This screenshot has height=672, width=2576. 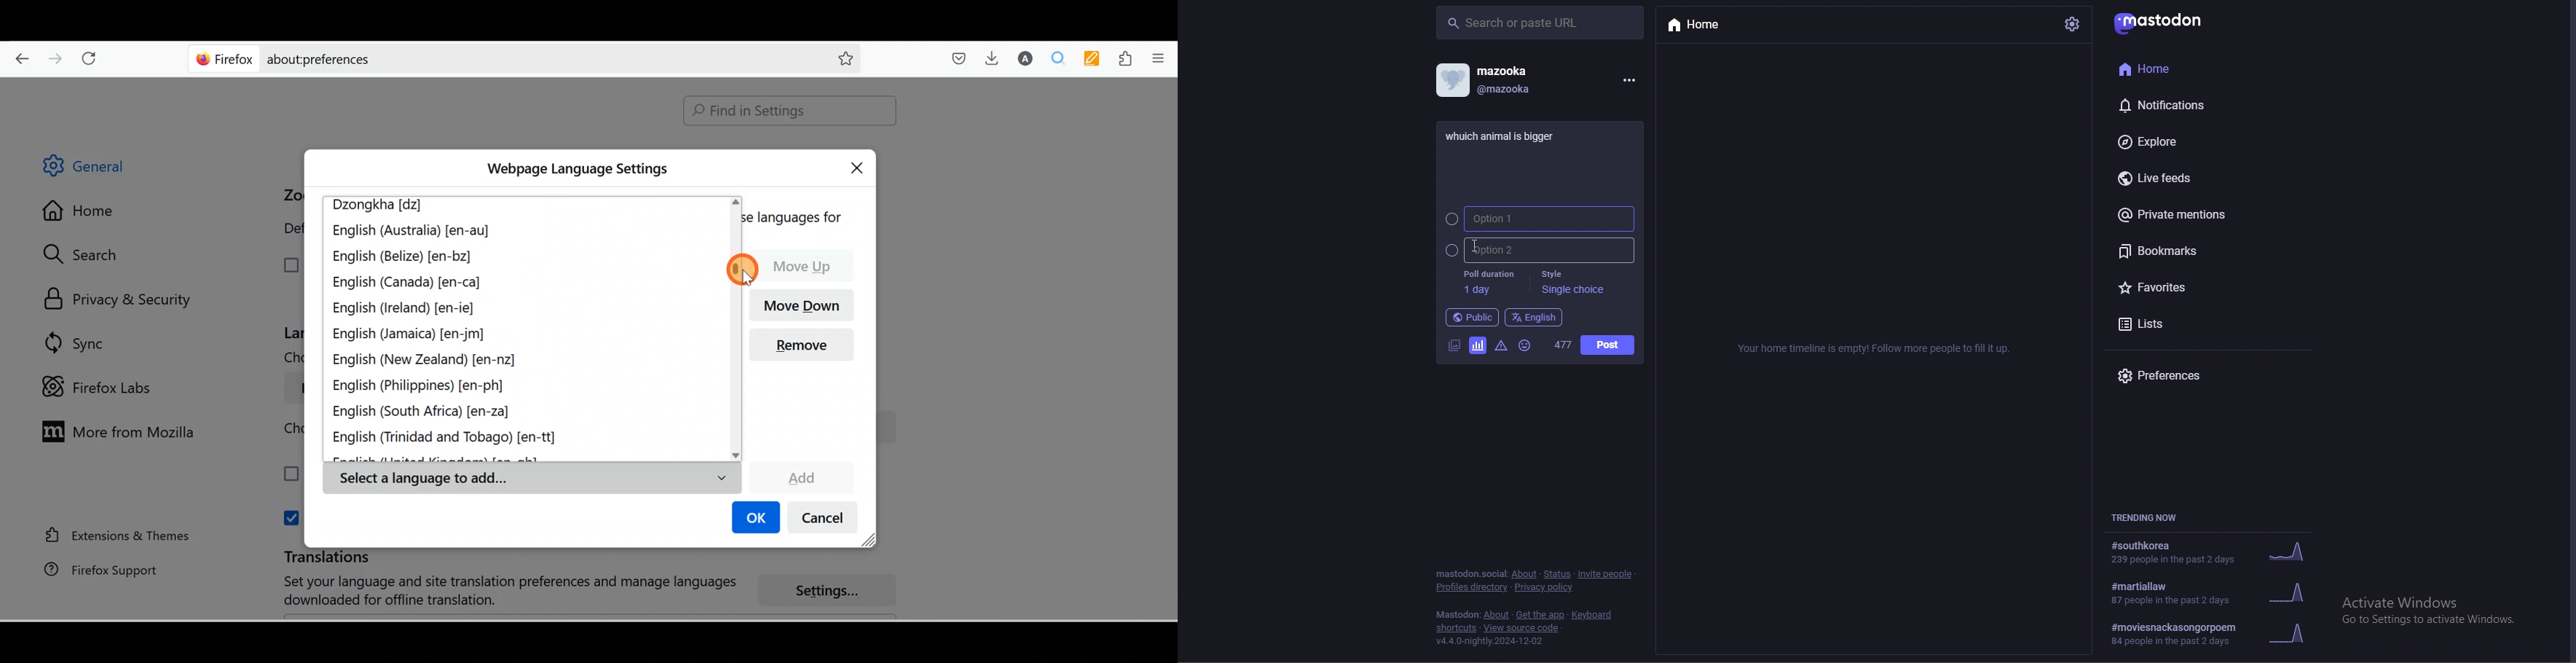 What do you see at coordinates (1452, 79) in the screenshot?
I see `profile` at bounding box center [1452, 79].